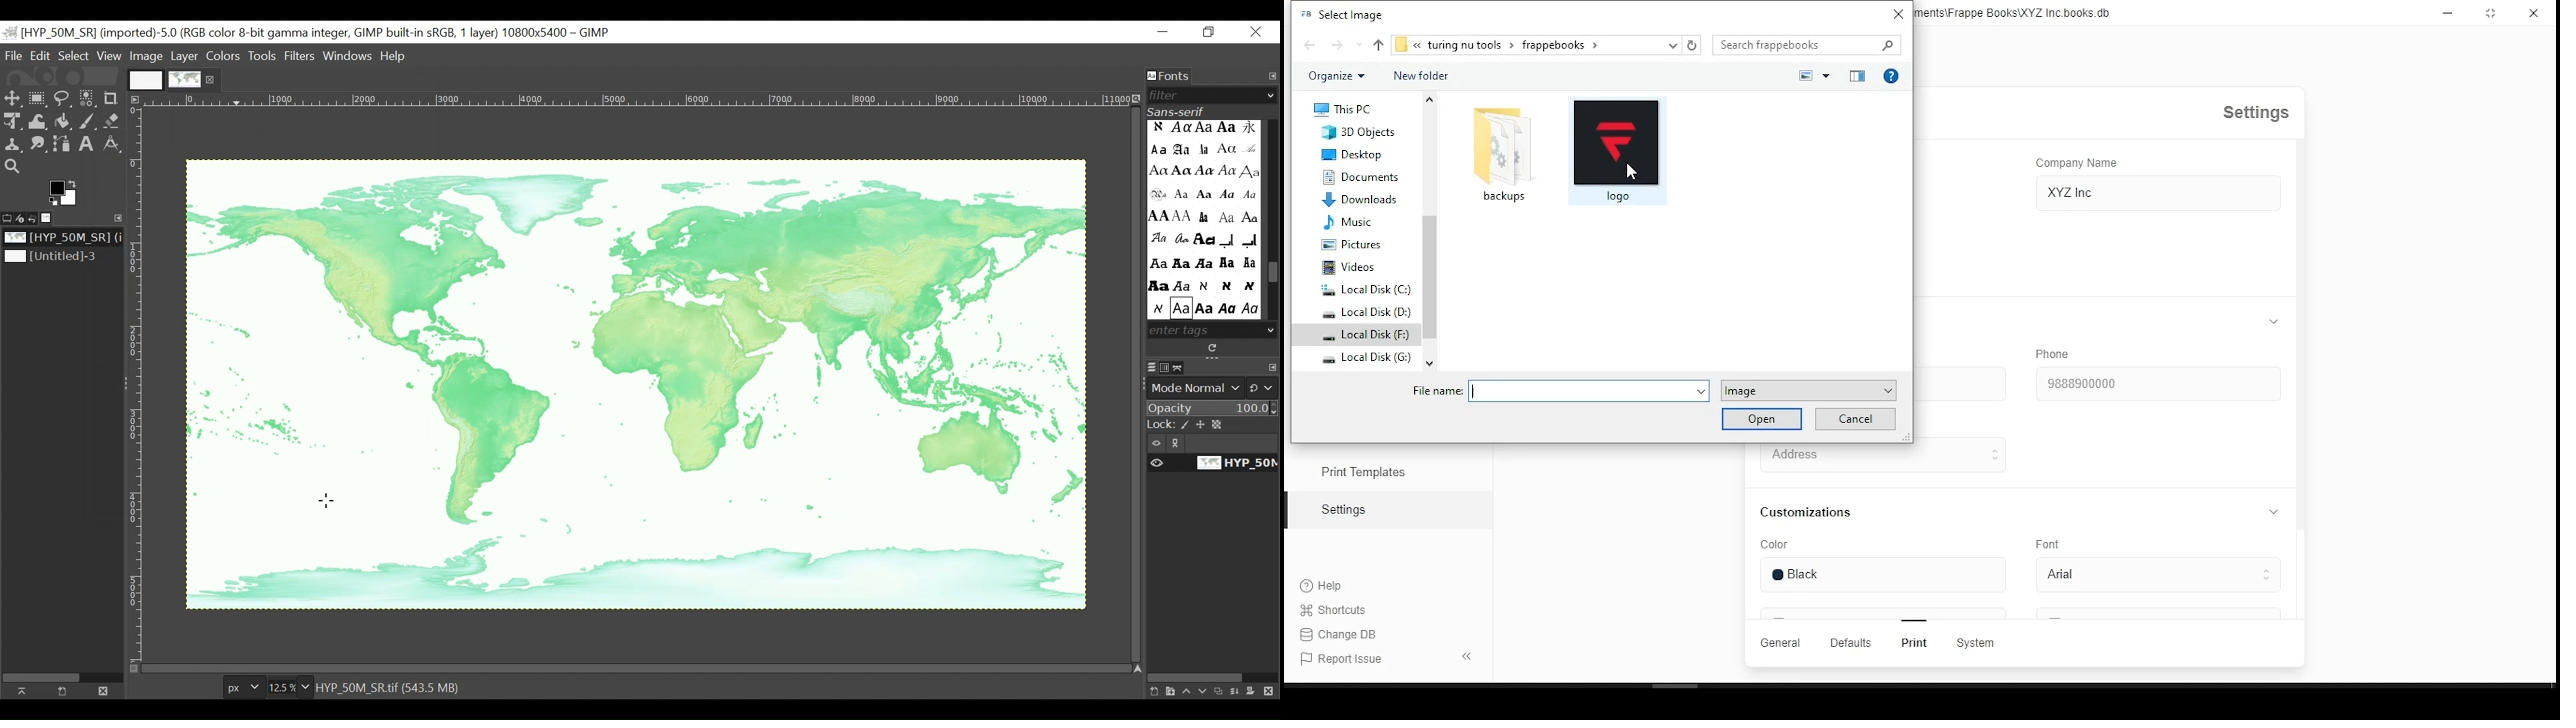 This screenshot has height=728, width=2576. Describe the element at coordinates (2076, 160) in the screenshot. I see `Company Name` at that location.